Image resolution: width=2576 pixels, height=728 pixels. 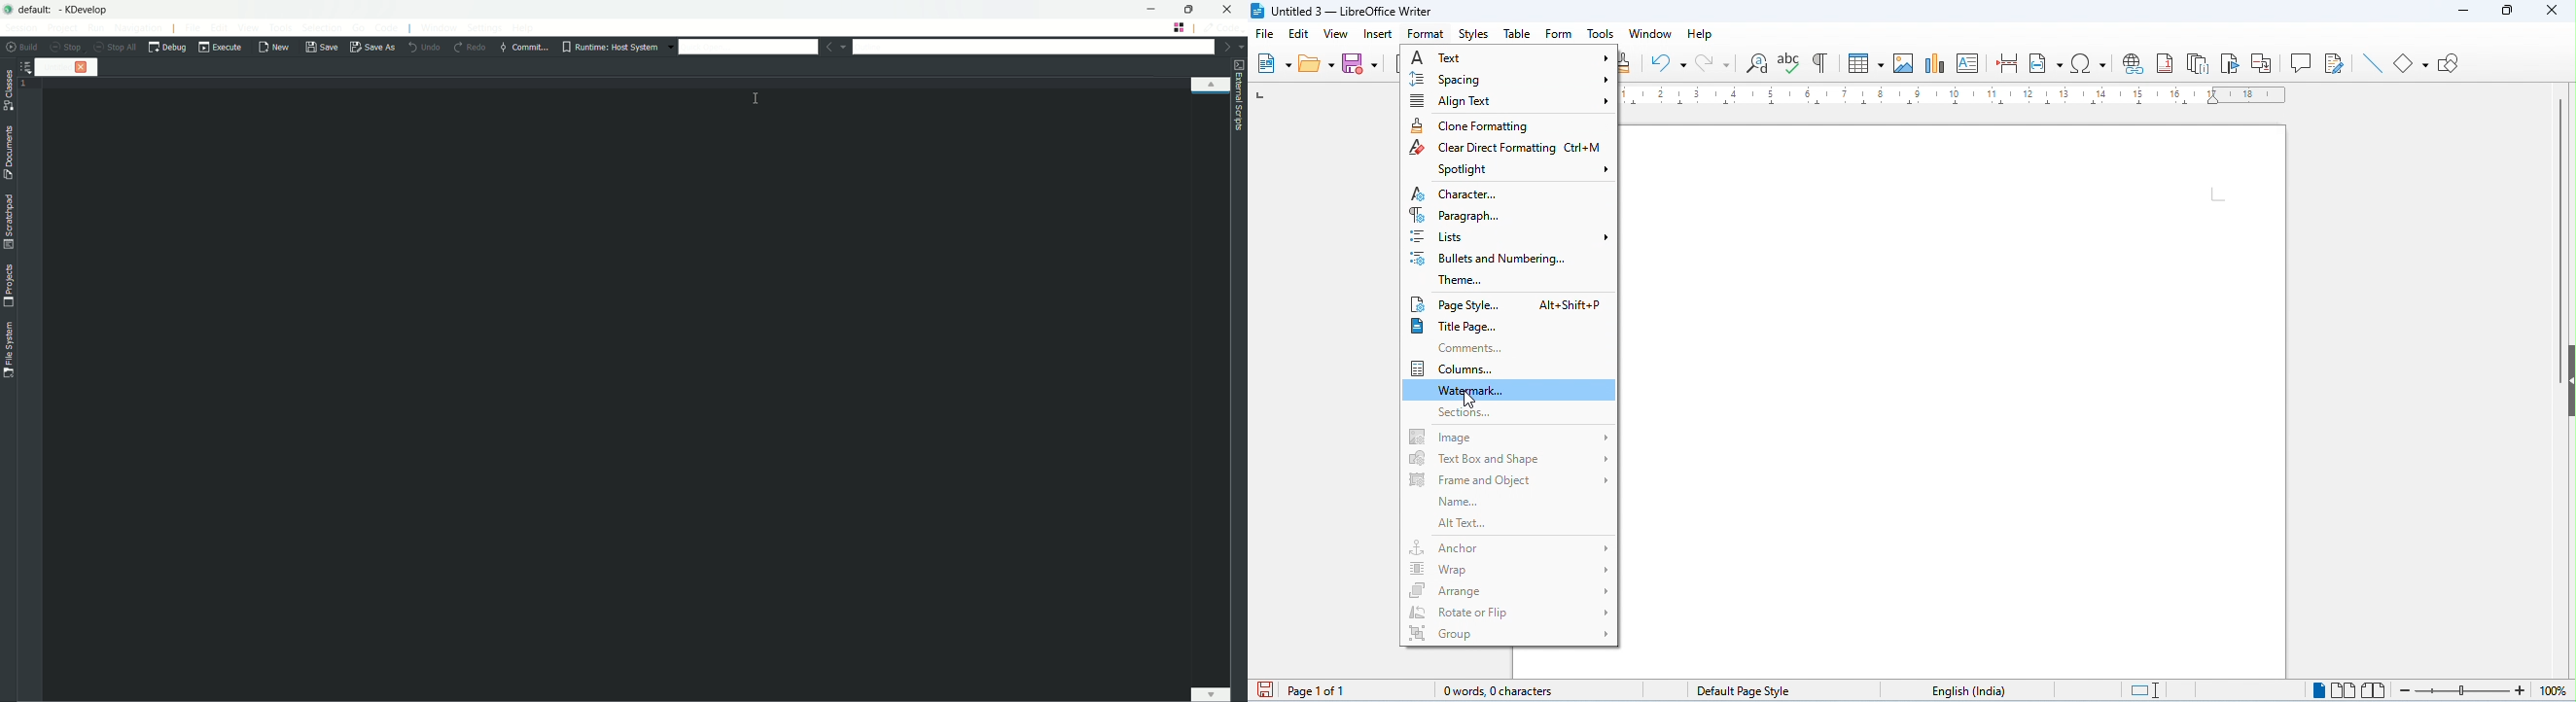 What do you see at coordinates (1906, 63) in the screenshot?
I see `insert image` at bounding box center [1906, 63].